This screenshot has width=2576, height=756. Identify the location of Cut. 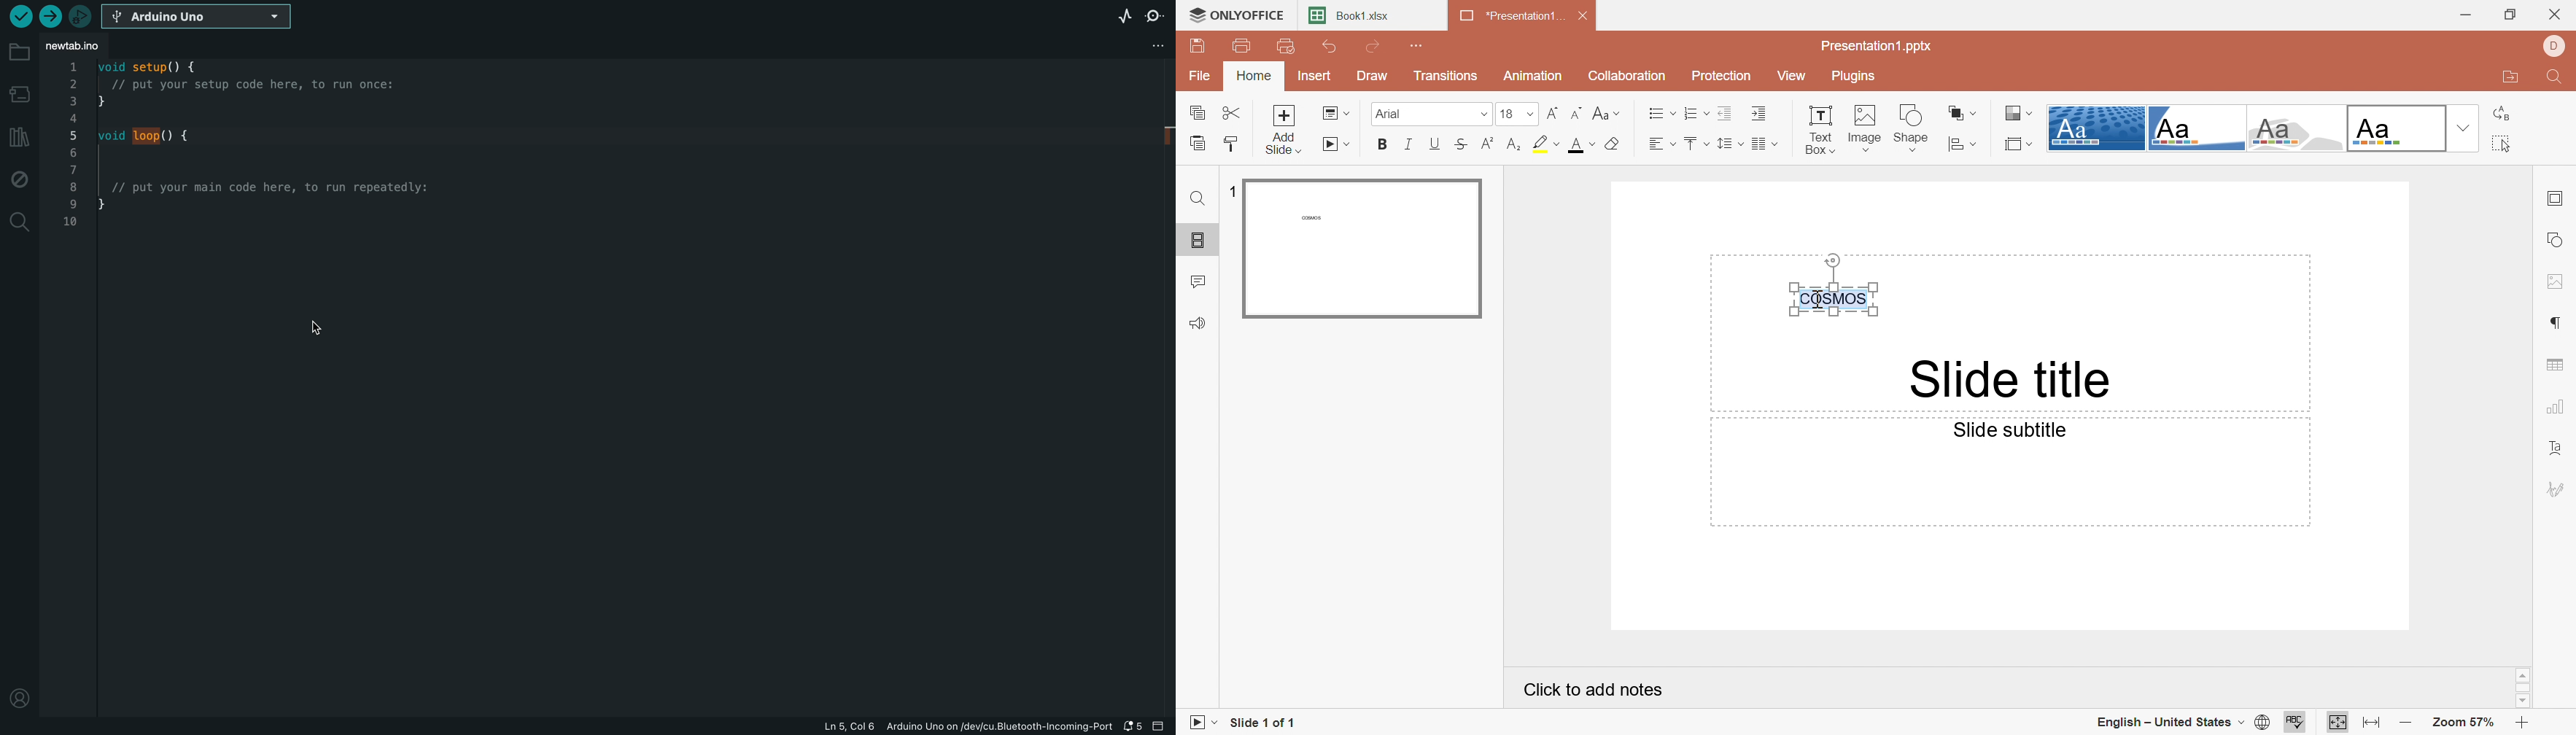
(1227, 114).